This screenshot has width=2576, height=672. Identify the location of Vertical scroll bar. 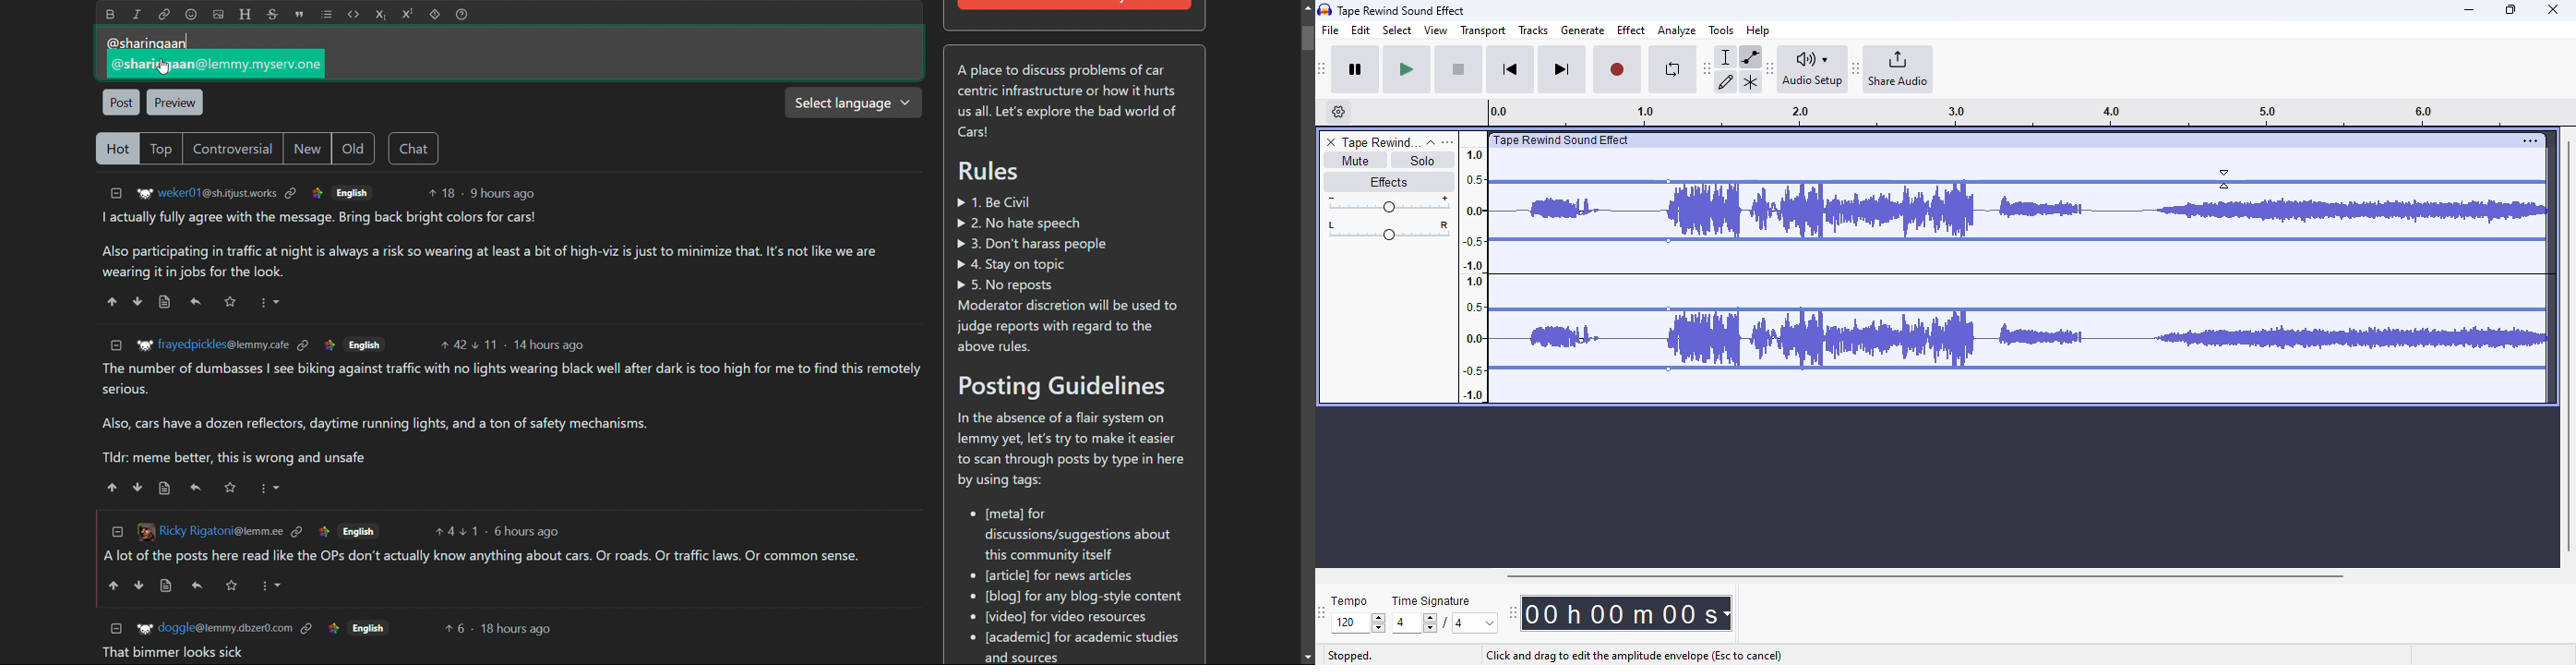
(1307, 38).